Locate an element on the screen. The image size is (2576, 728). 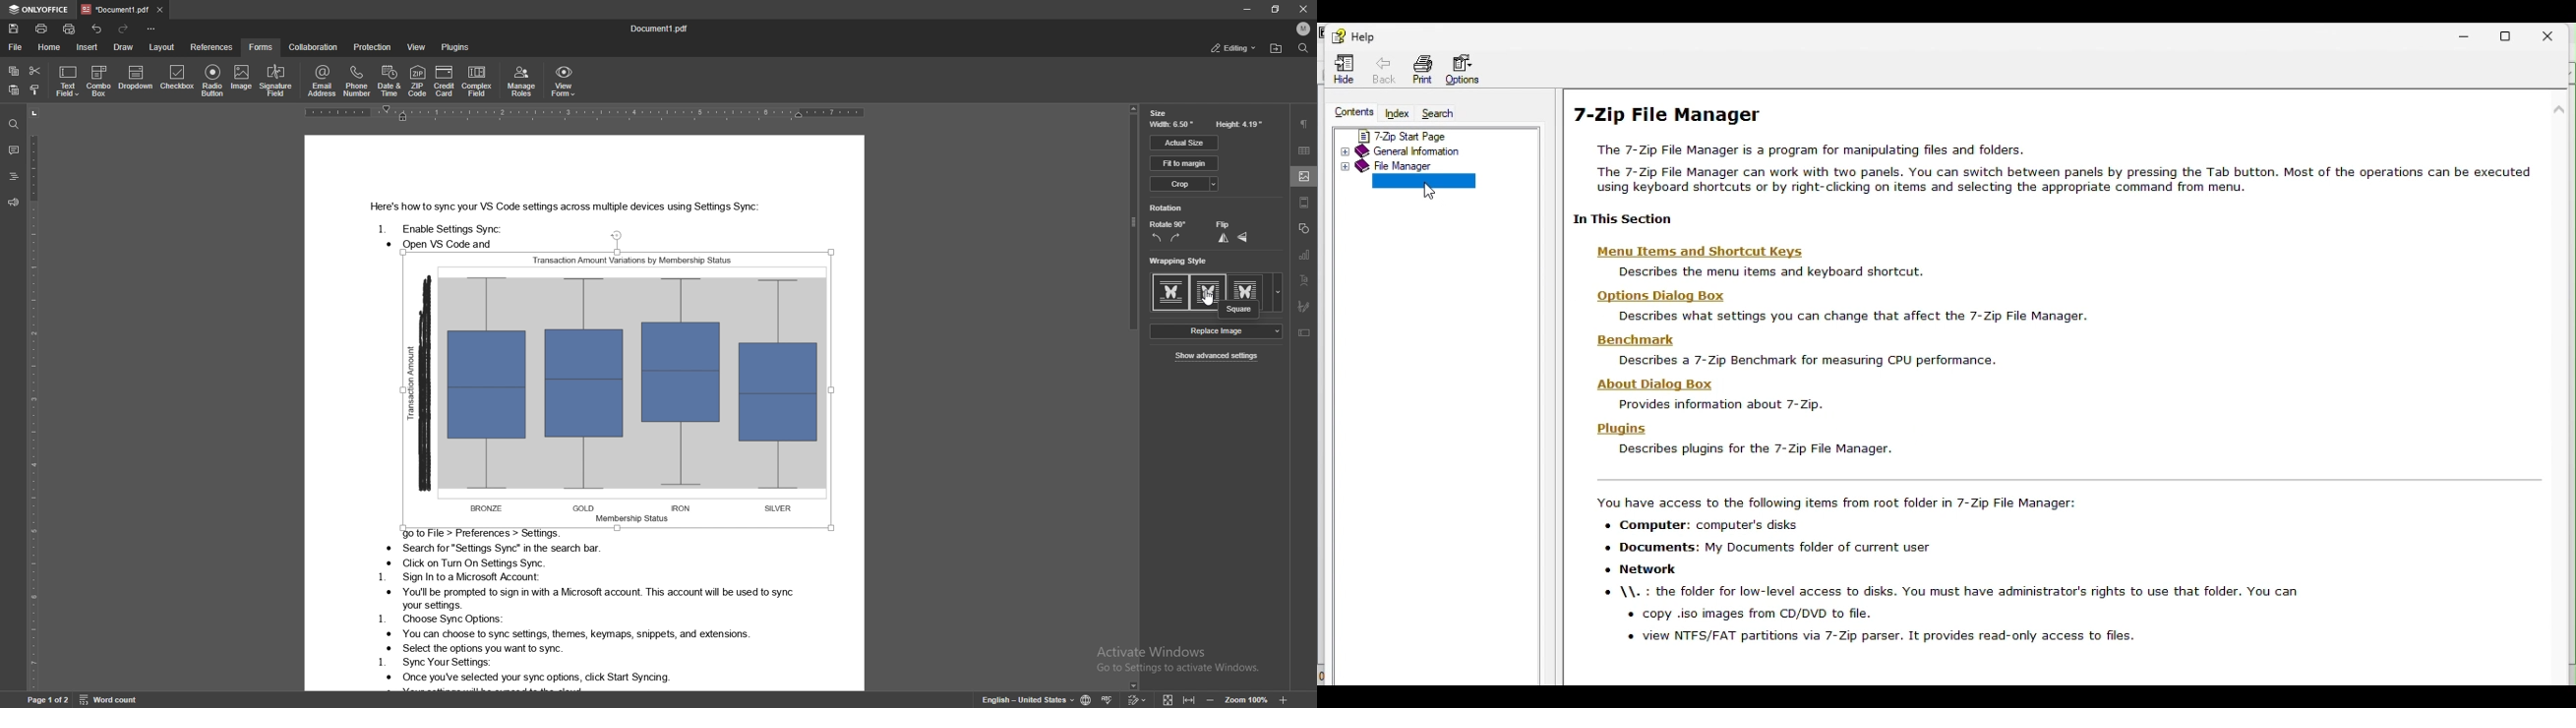
insert is located at coordinates (87, 47).